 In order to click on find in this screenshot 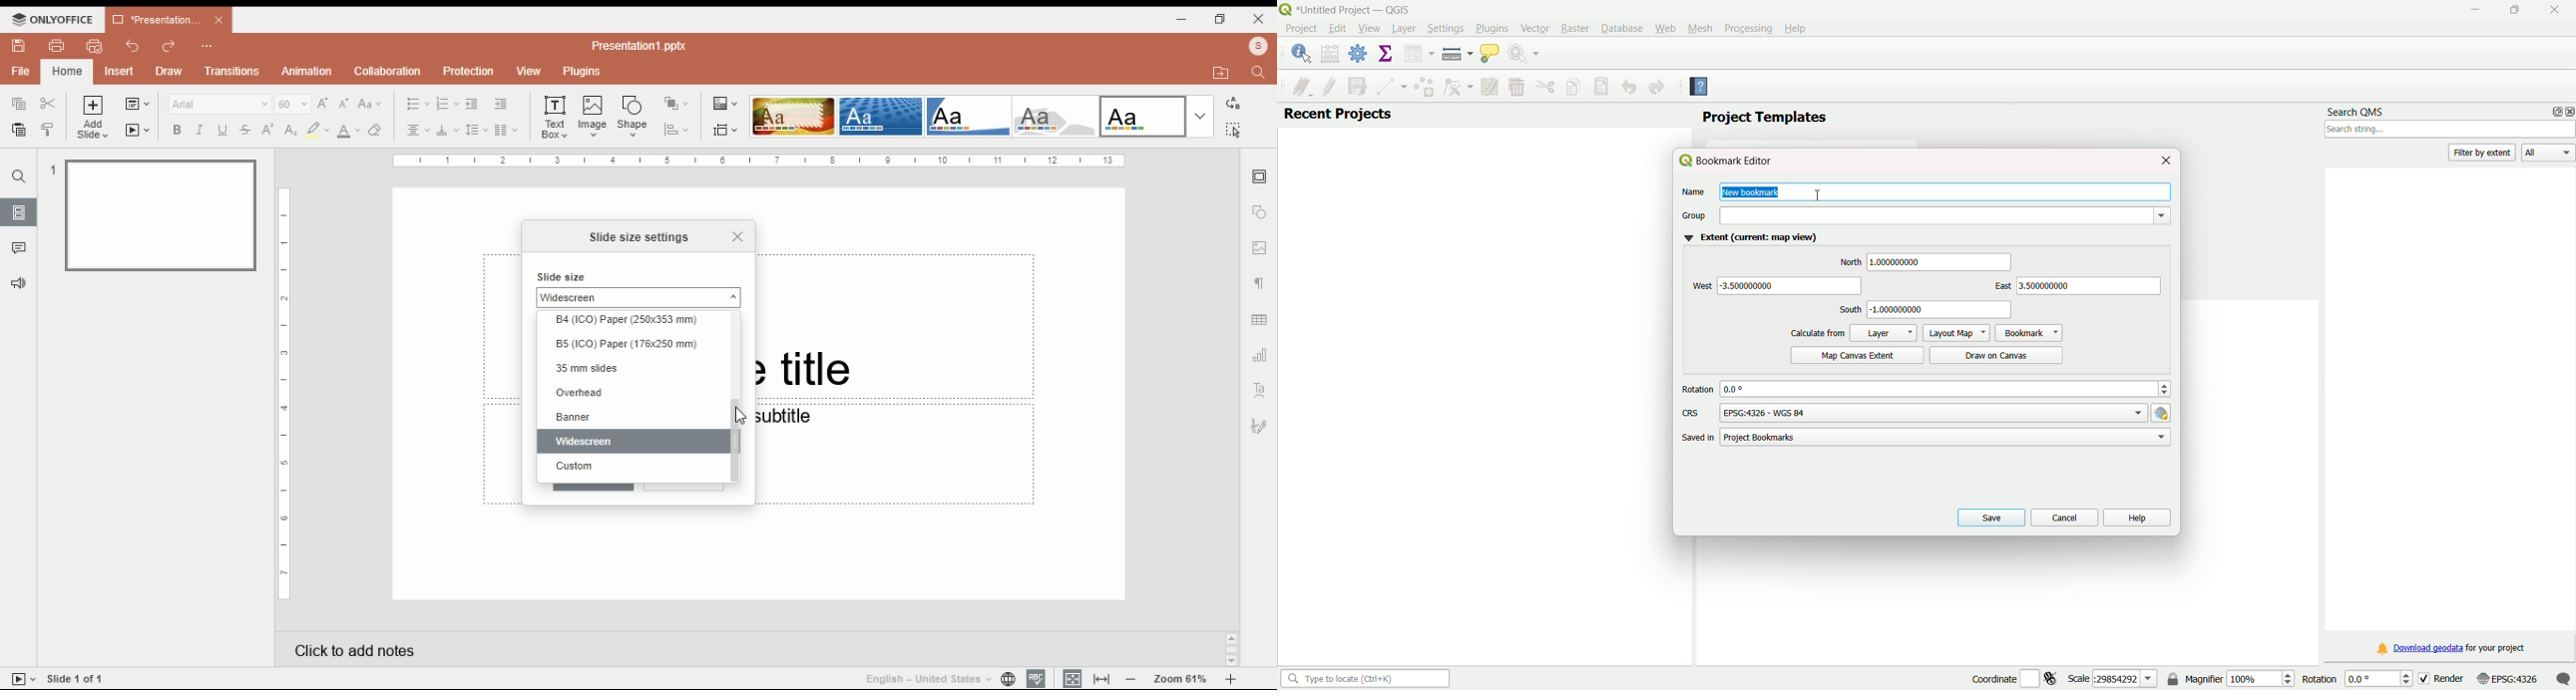, I will do `click(1232, 130)`.